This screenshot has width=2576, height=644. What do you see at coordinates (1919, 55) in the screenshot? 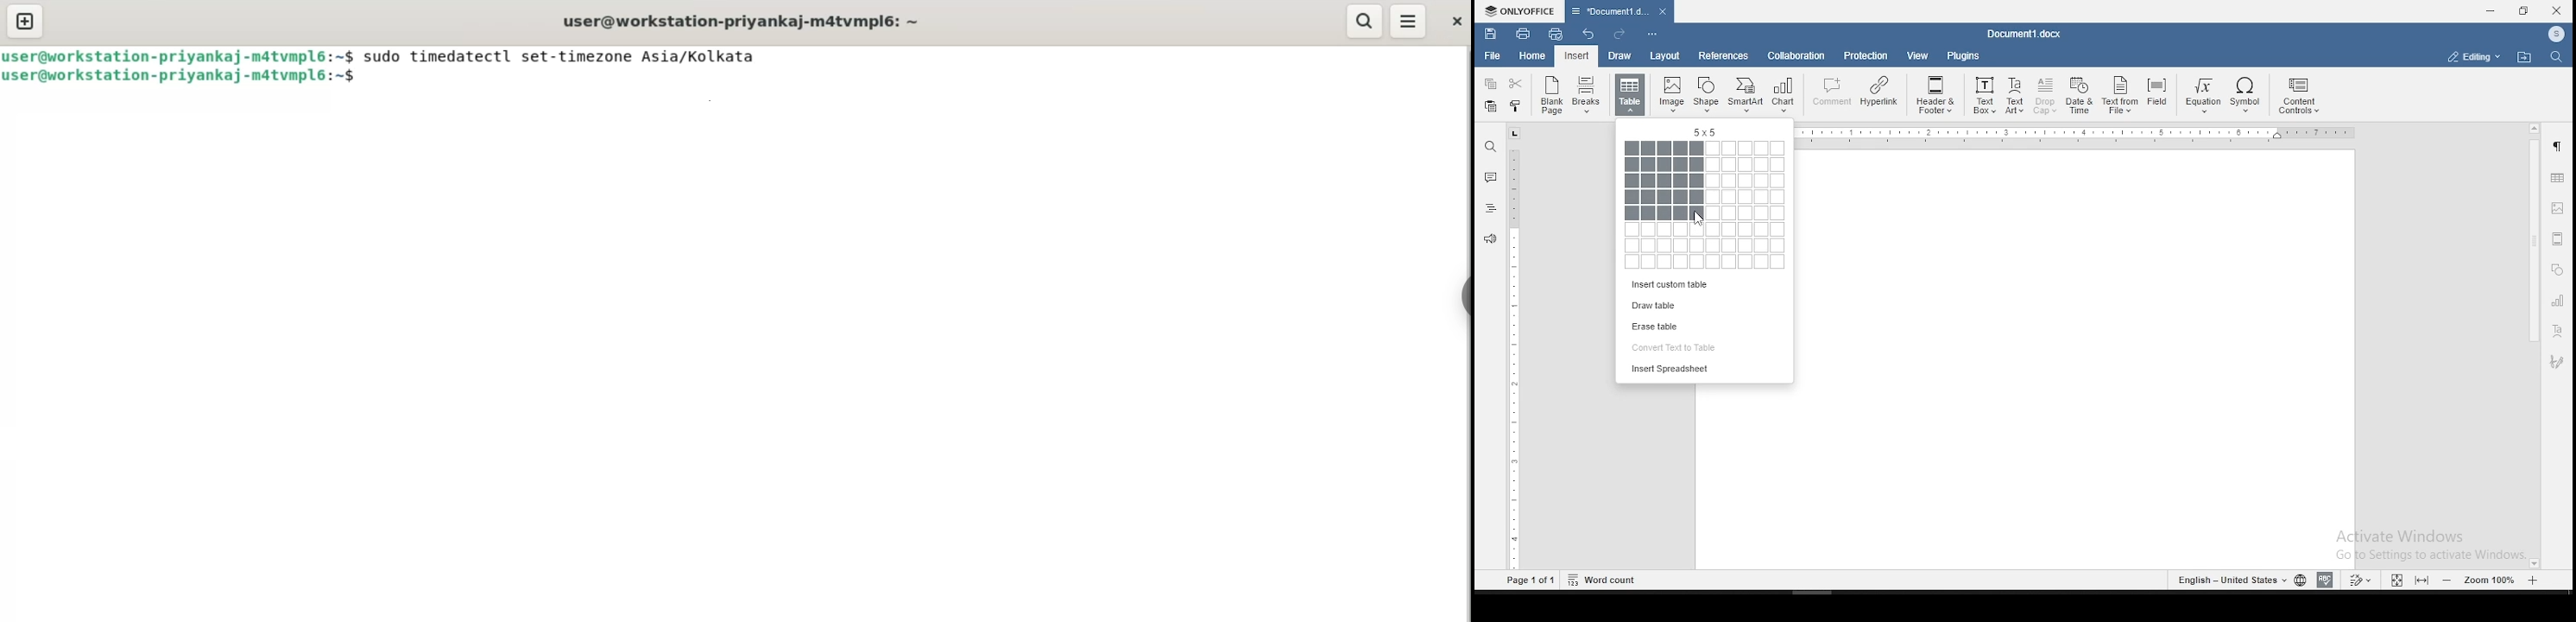
I see `view` at bounding box center [1919, 55].